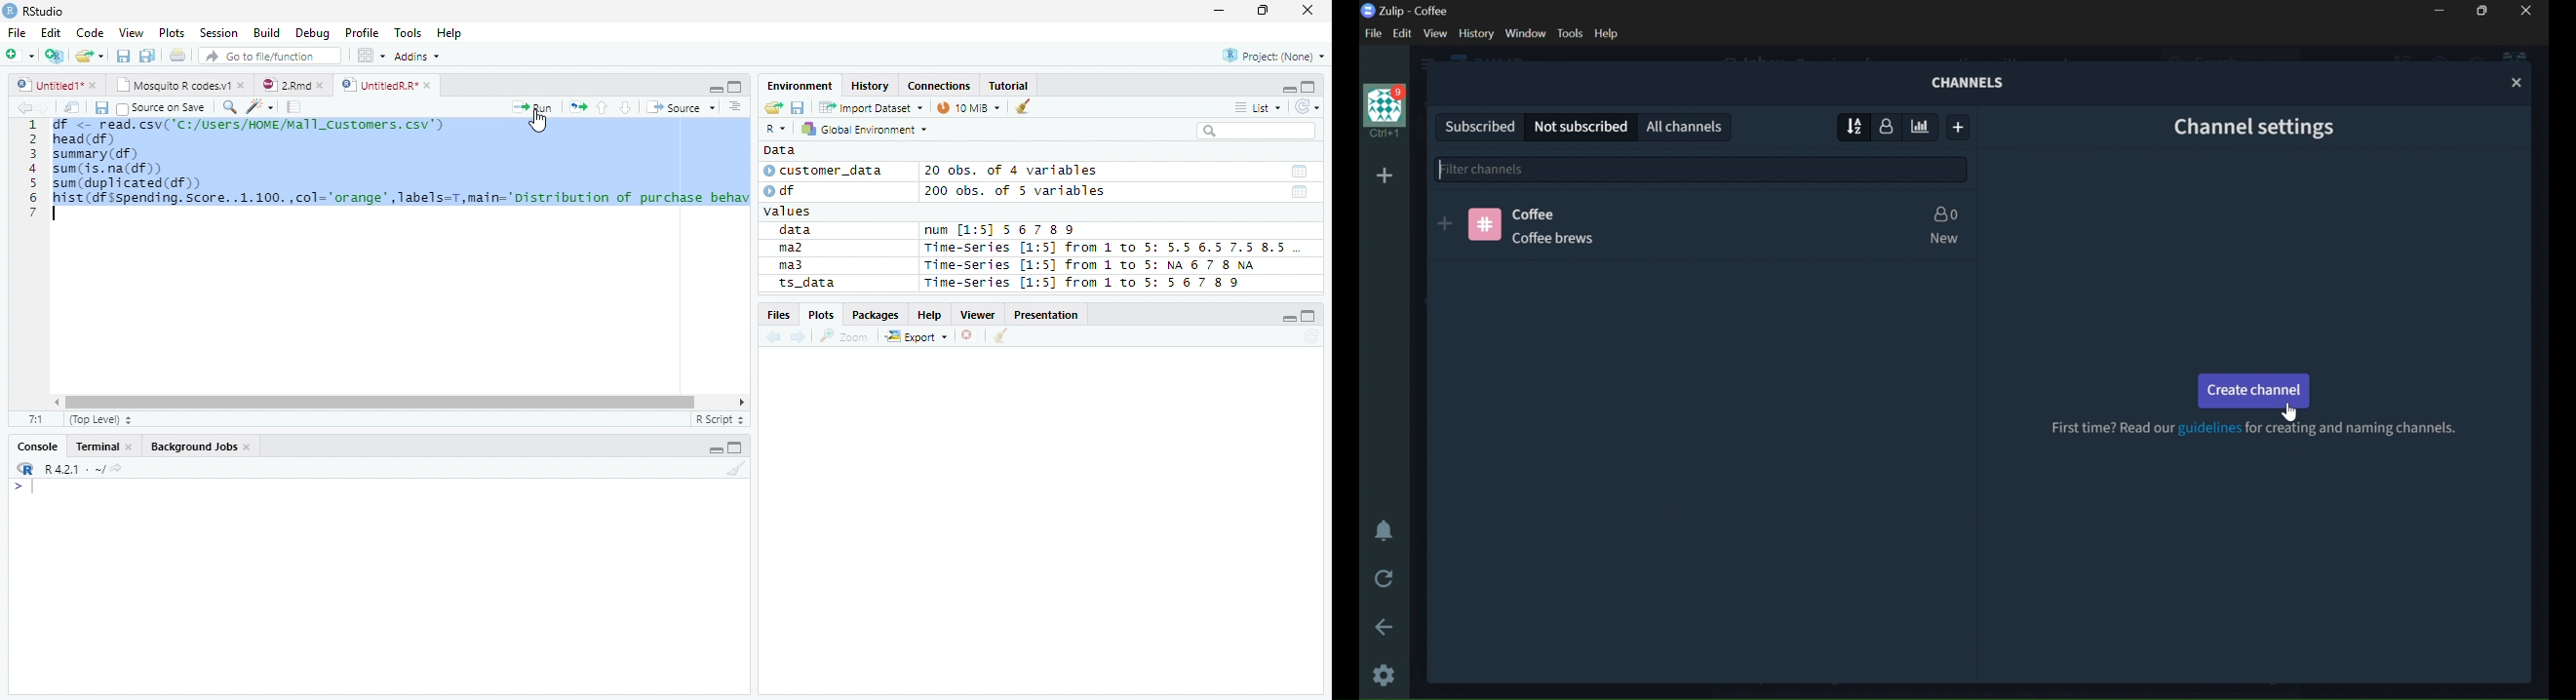 The width and height of the screenshot is (2576, 700). Describe the element at coordinates (1266, 11) in the screenshot. I see `Restore Down` at that location.